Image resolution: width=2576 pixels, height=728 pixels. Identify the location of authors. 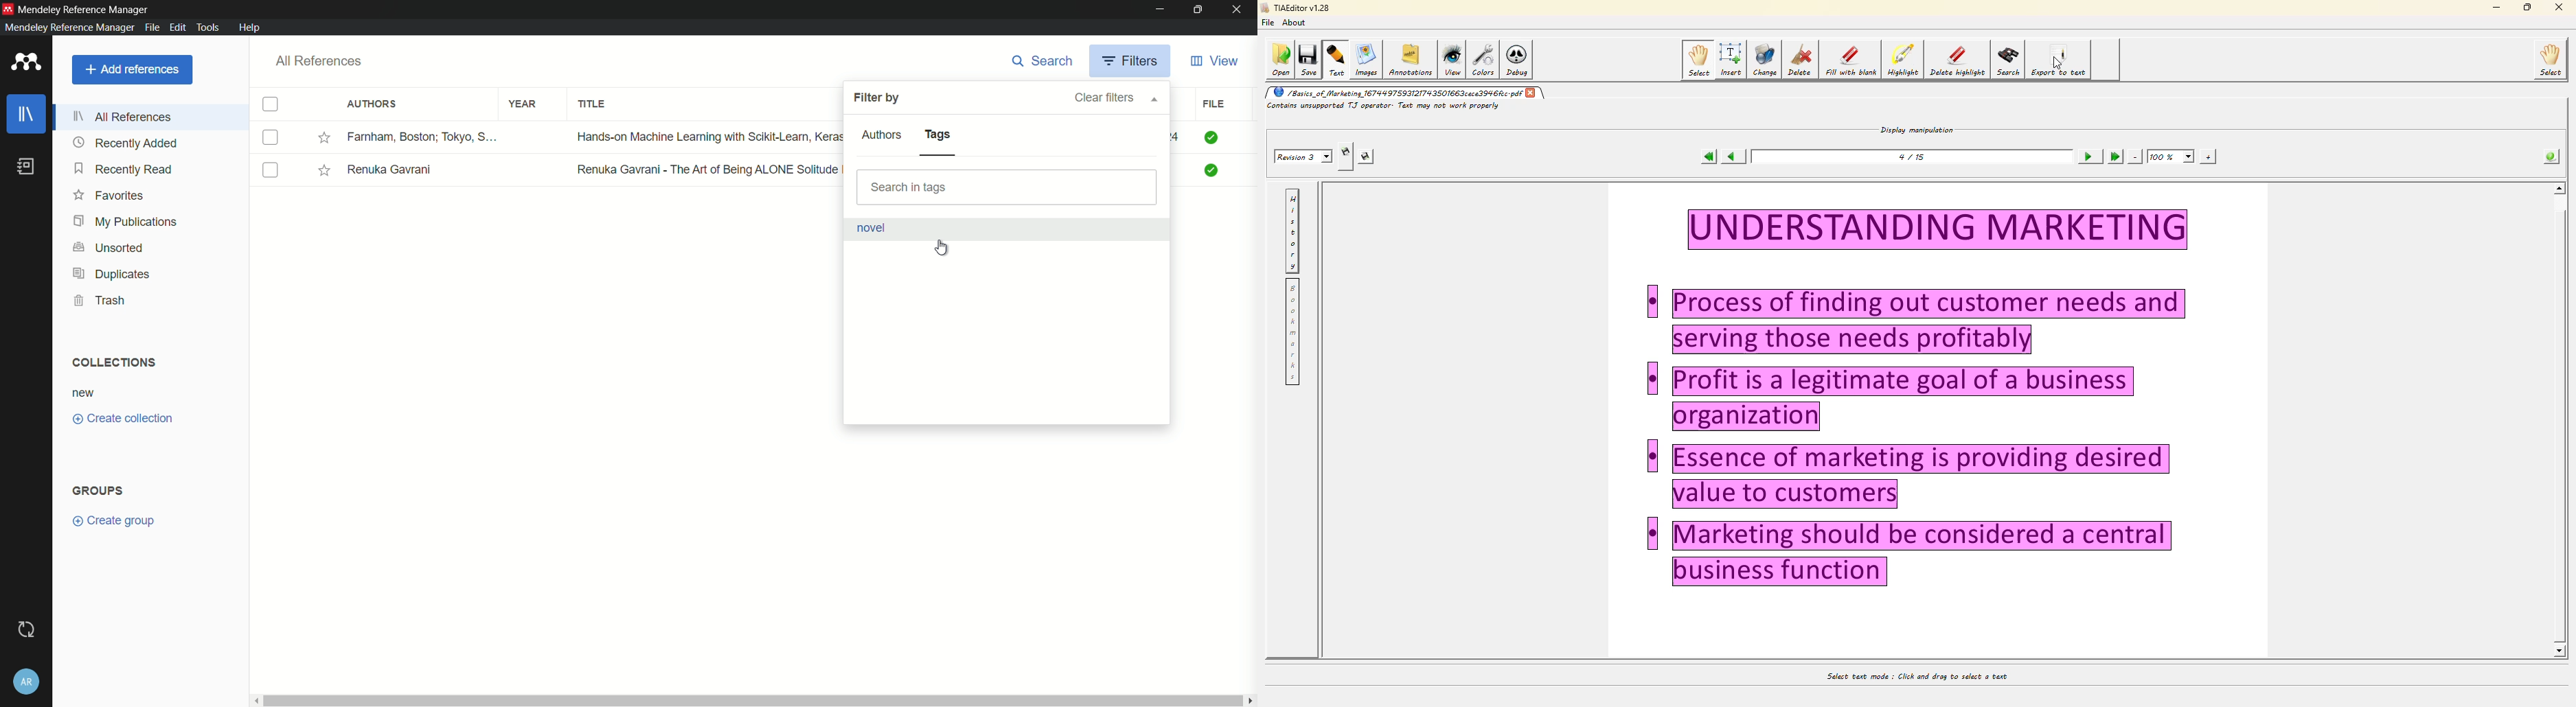
(371, 104).